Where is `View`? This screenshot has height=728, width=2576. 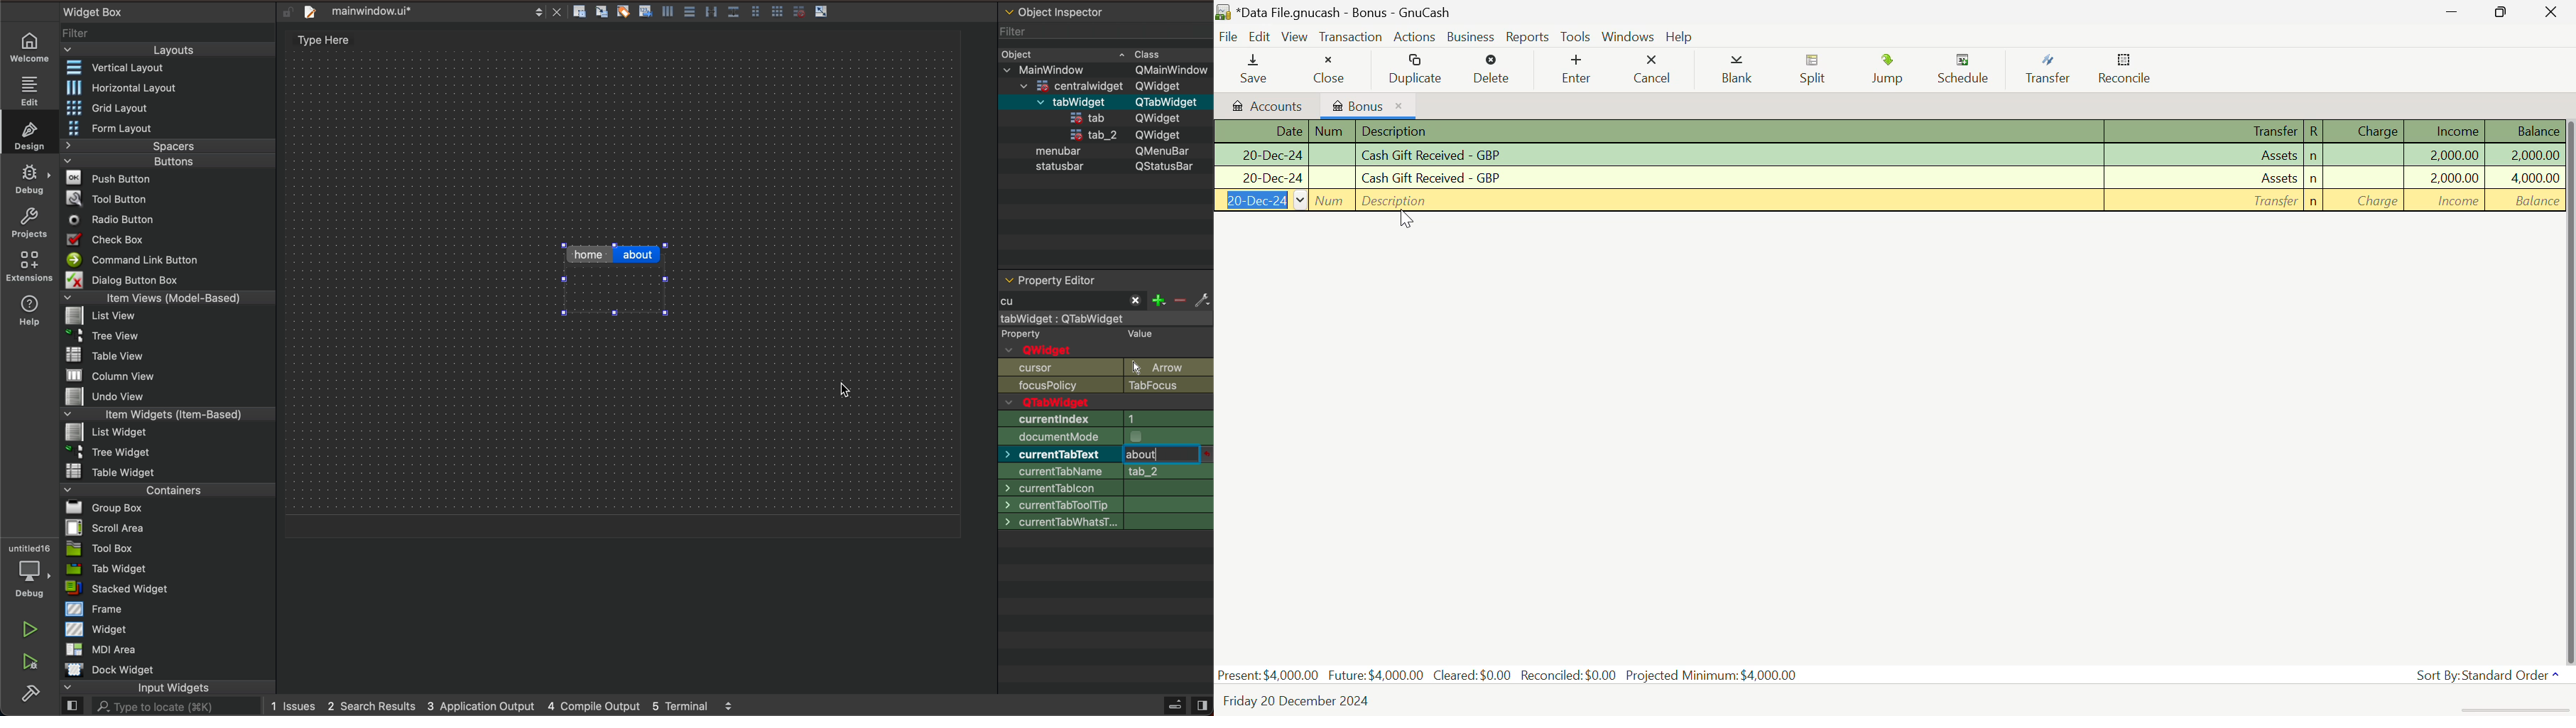 View is located at coordinates (1295, 36).